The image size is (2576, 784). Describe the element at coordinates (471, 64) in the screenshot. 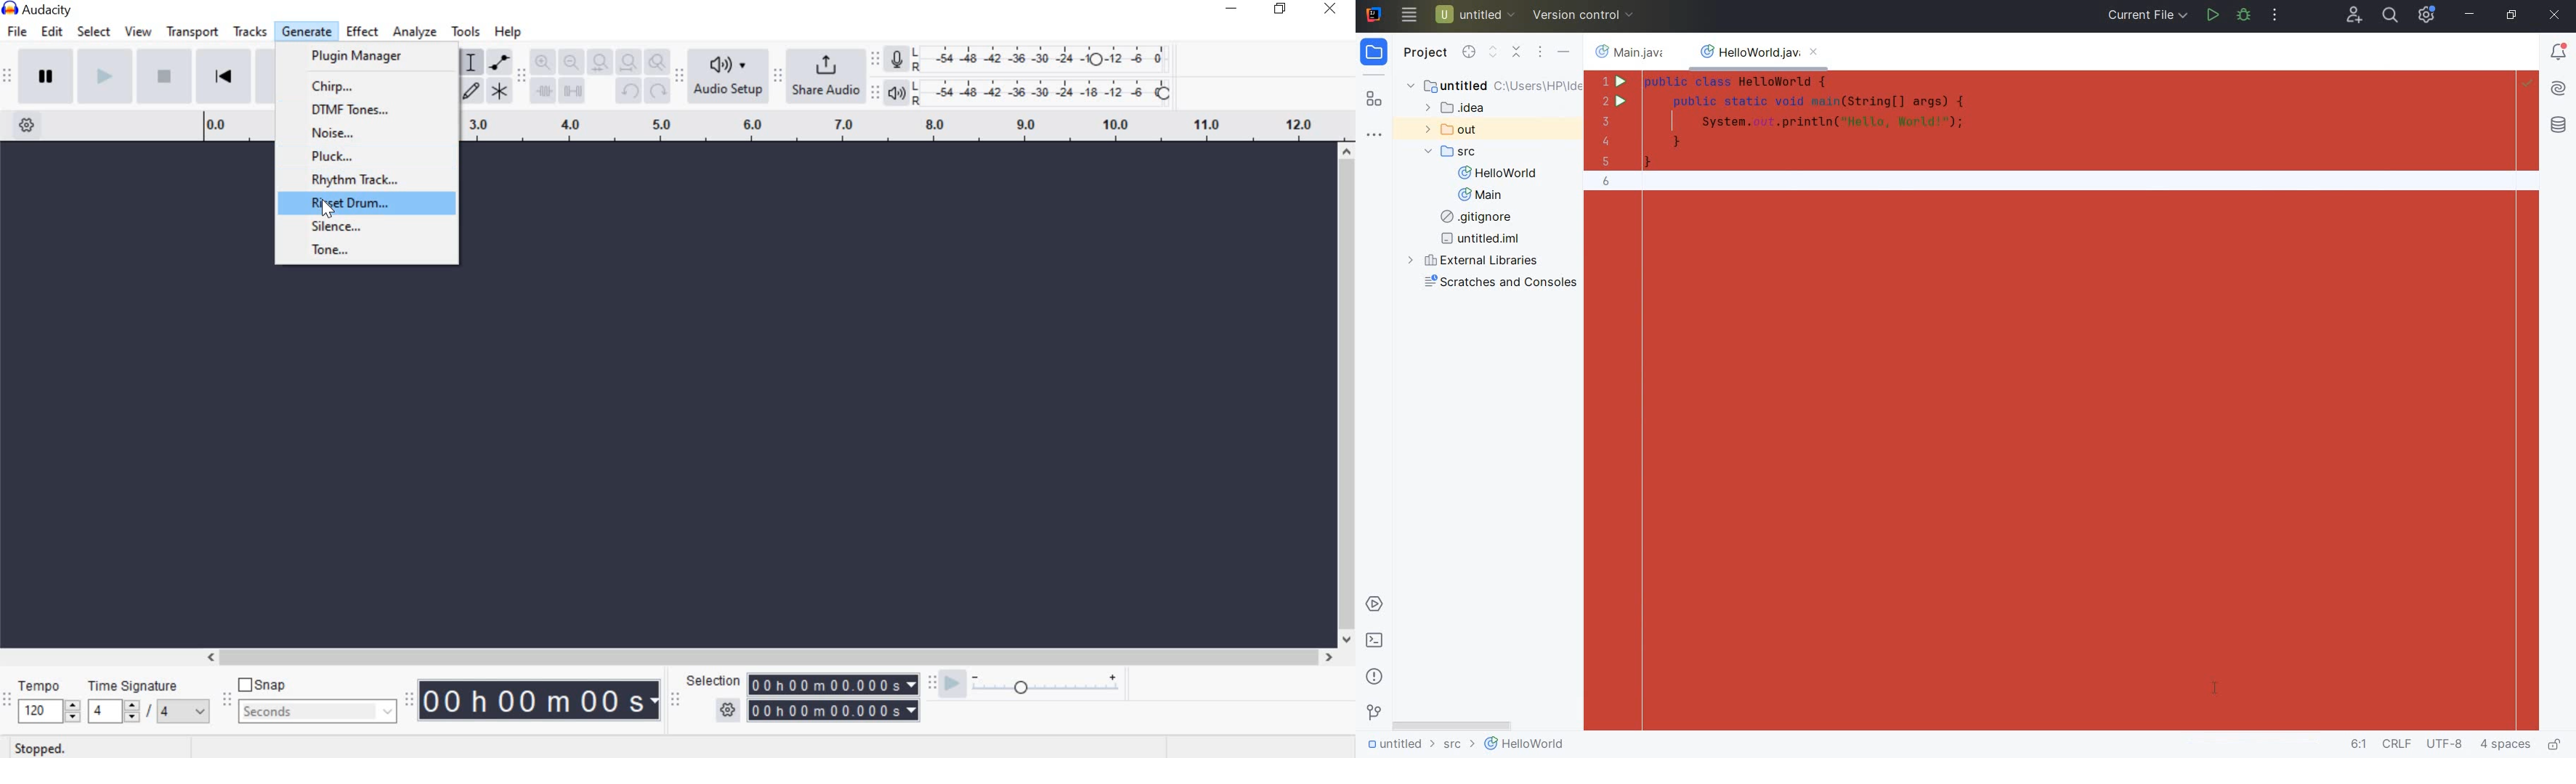

I see `Selection tool` at that location.